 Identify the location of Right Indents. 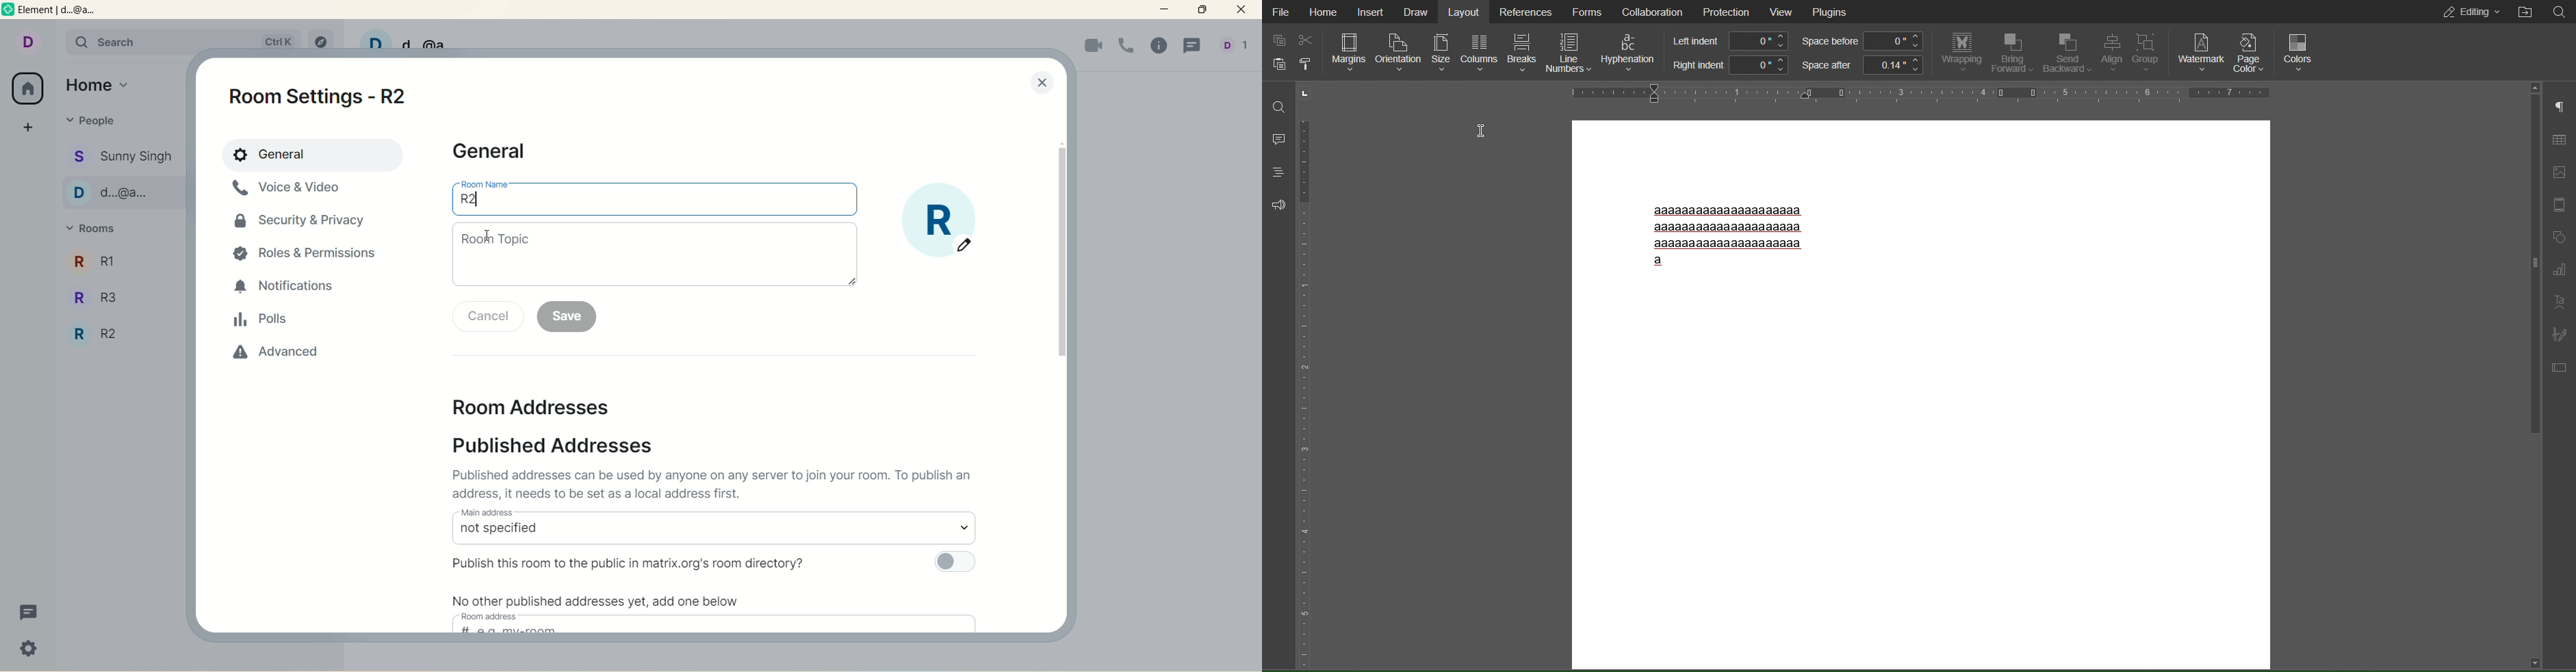
(1727, 66).